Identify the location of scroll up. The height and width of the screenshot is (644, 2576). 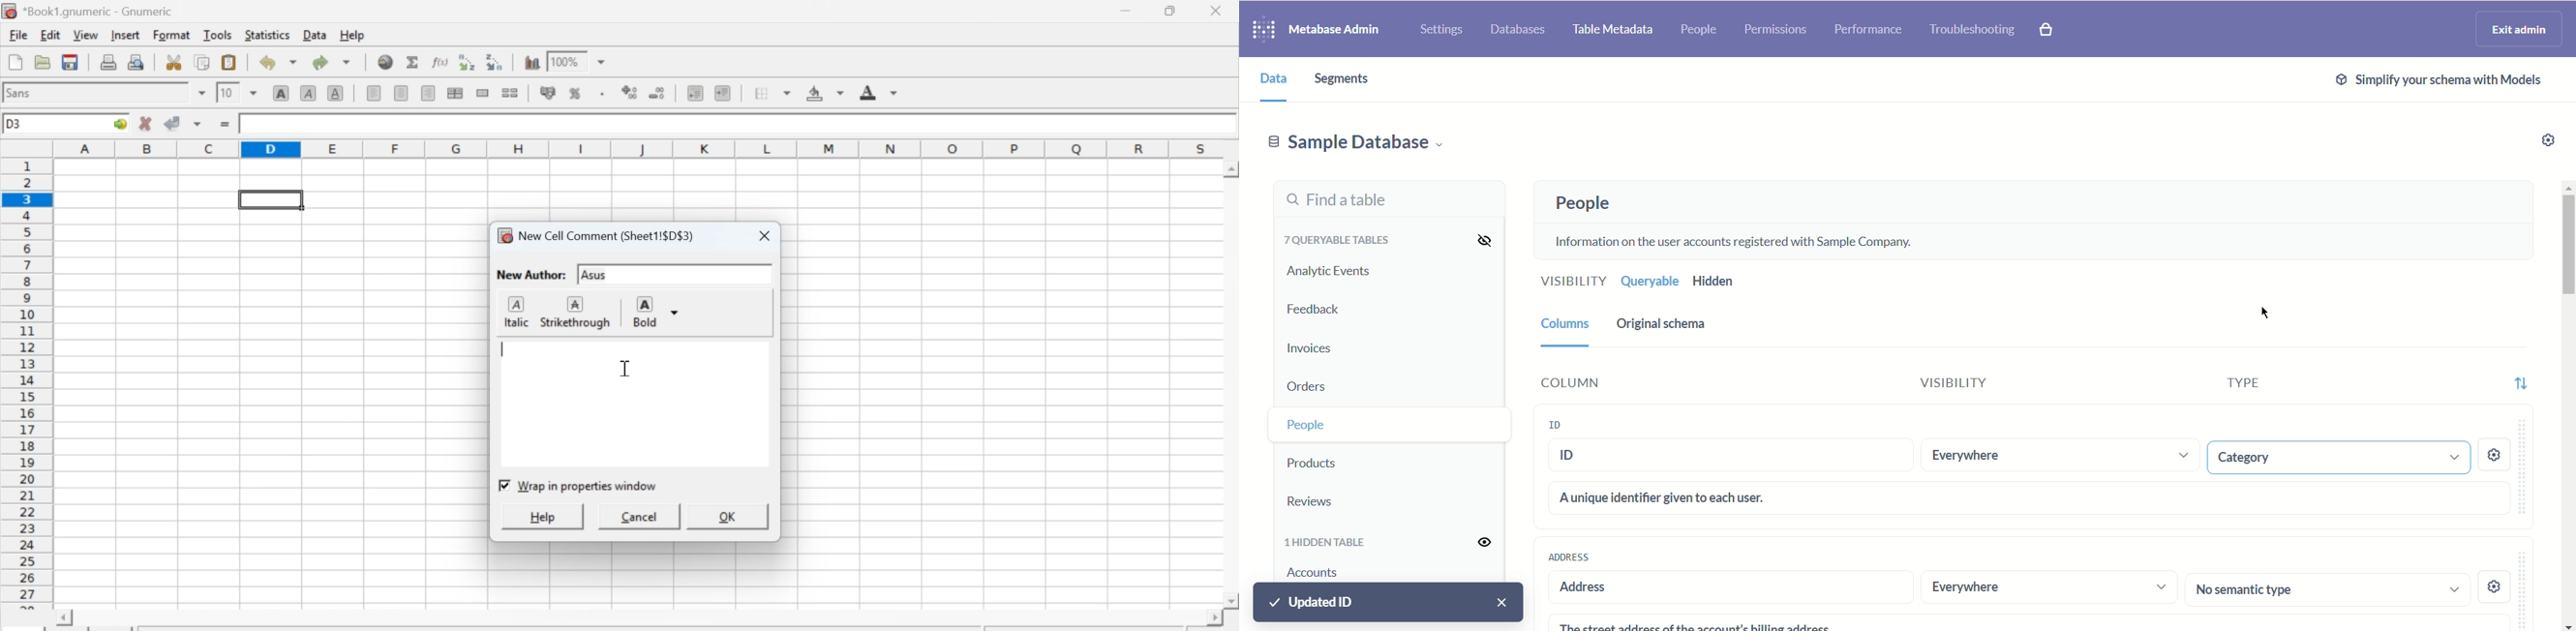
(1231, 169).